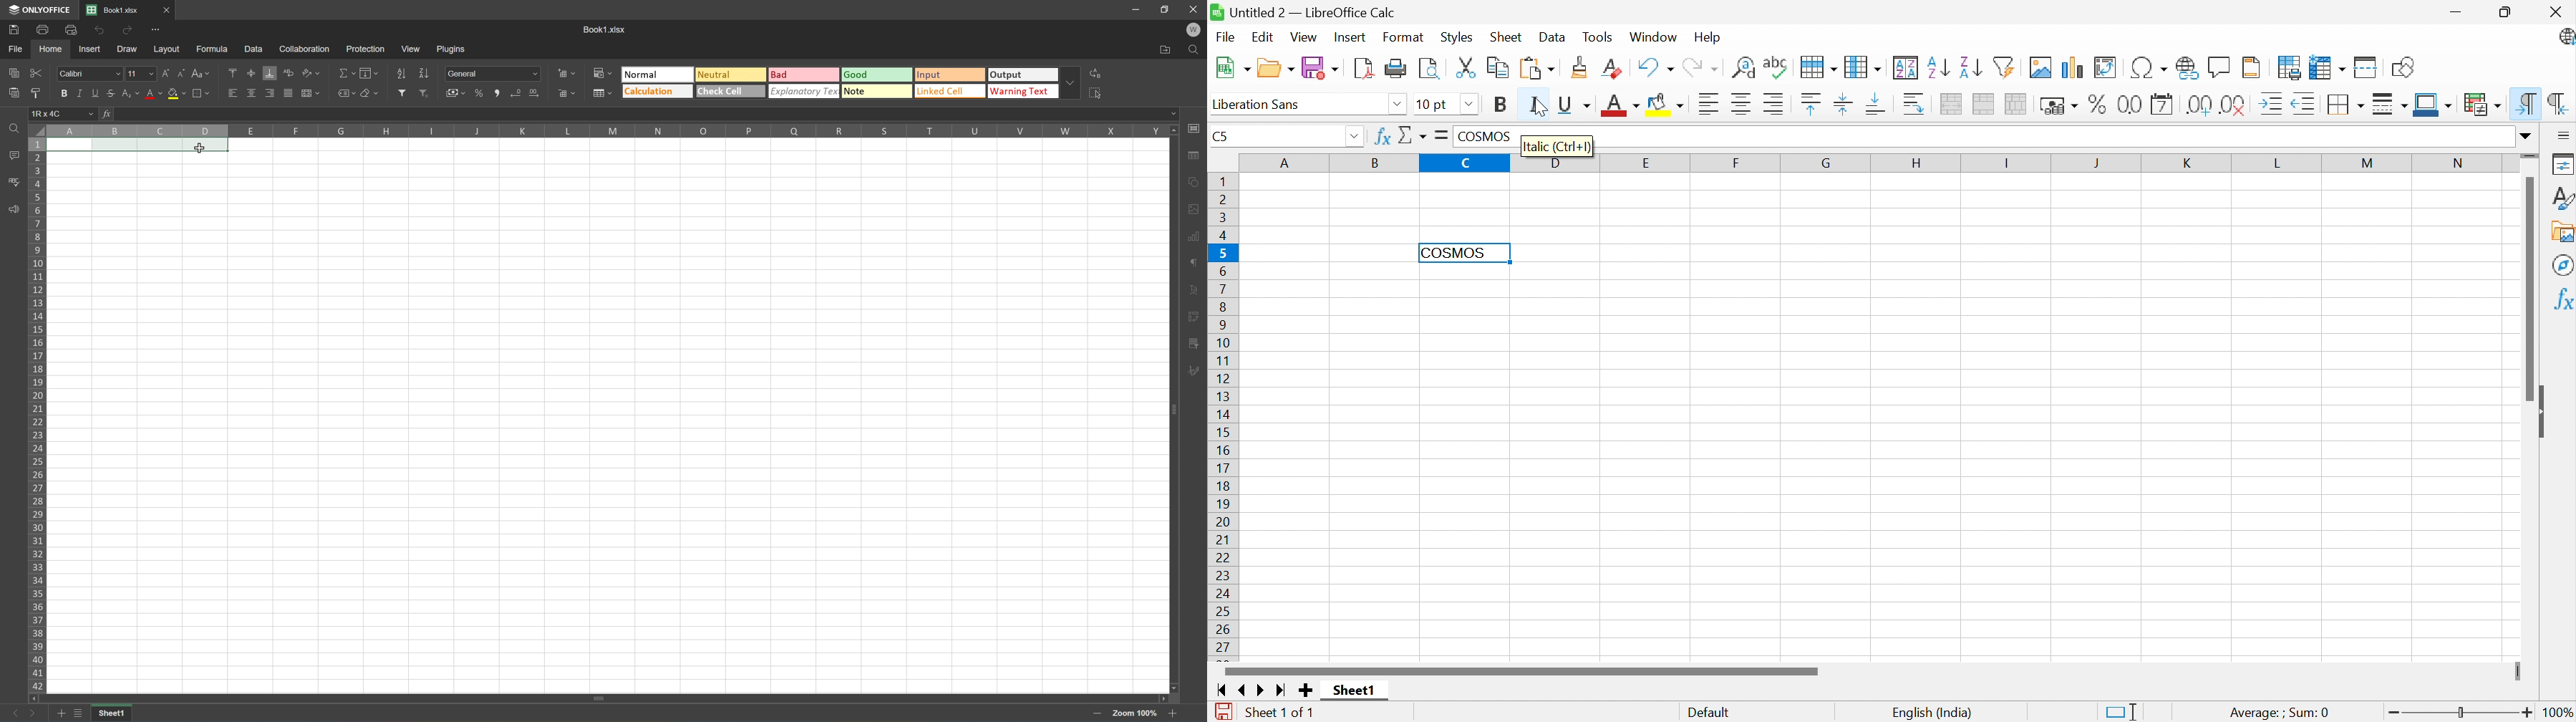 The height and width of the screenshot is (728, 2576). What do you see at coordinates (2129, 106) in the screenshot?
I see `Format as number` at bounding box center [2129, 106].